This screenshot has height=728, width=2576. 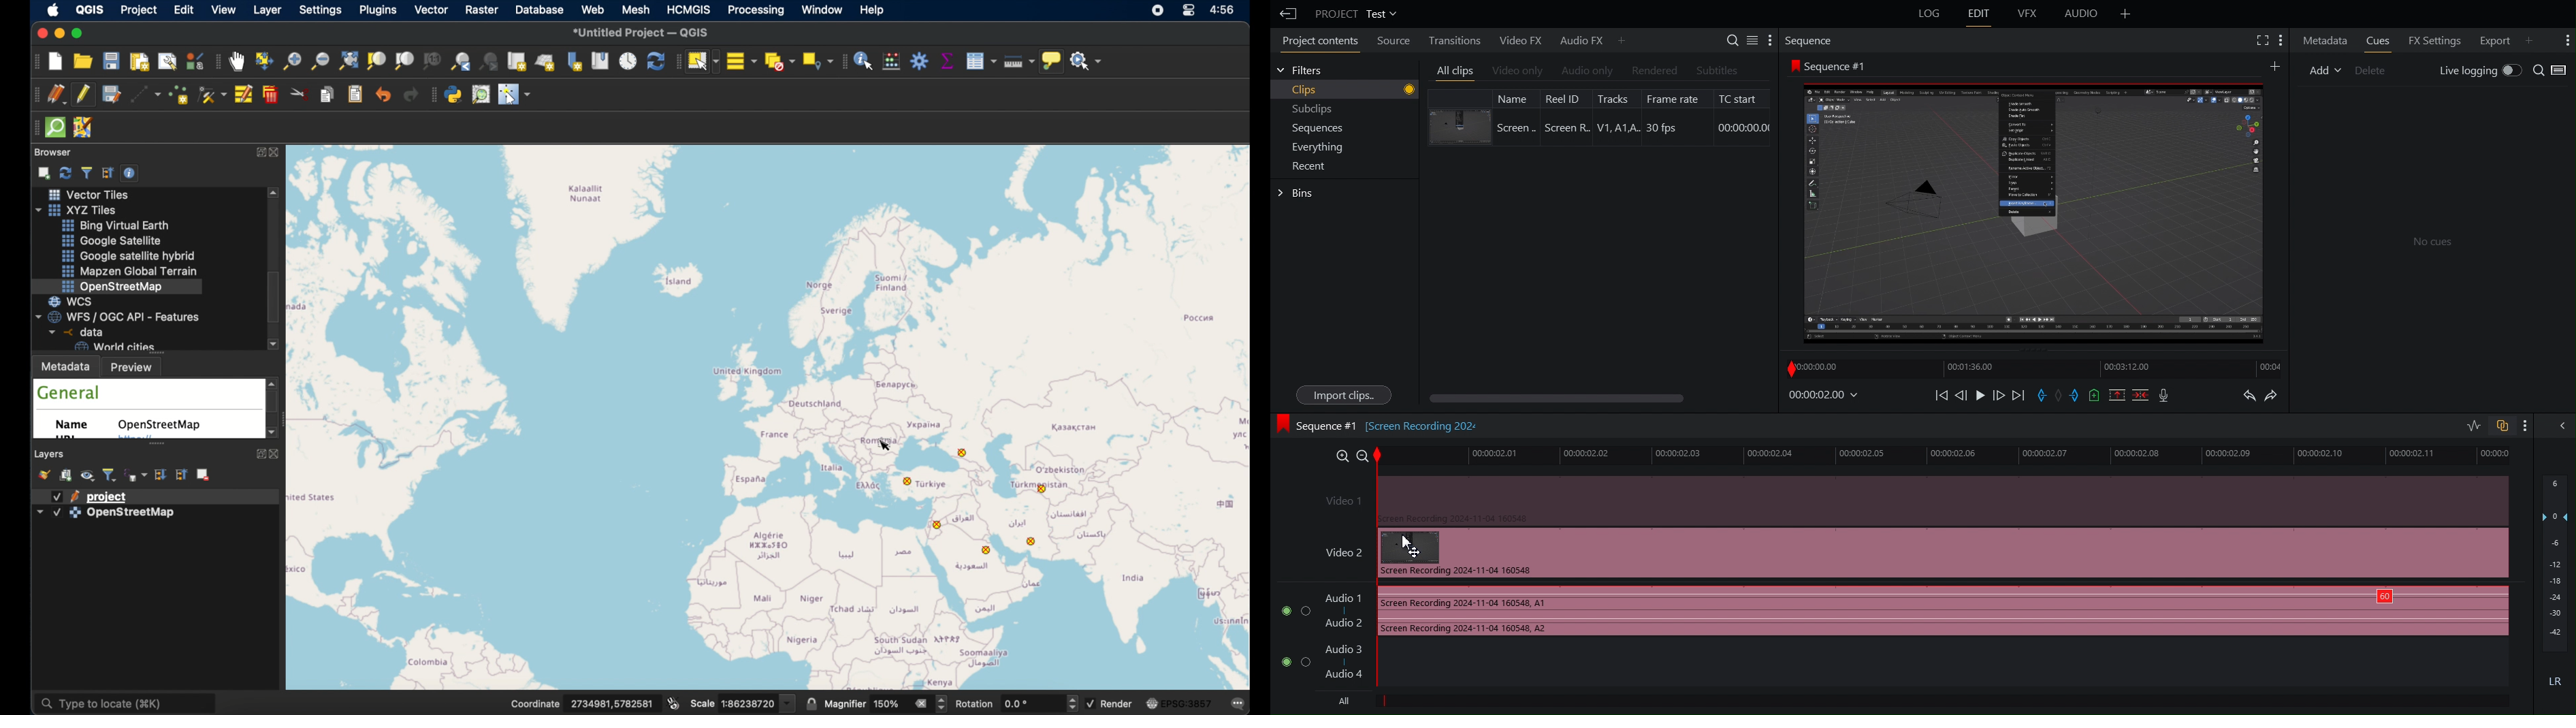 What do you see at coordinates (160, 474) in the screenshot?
I see `expand all` at bounding box center [160, 474].